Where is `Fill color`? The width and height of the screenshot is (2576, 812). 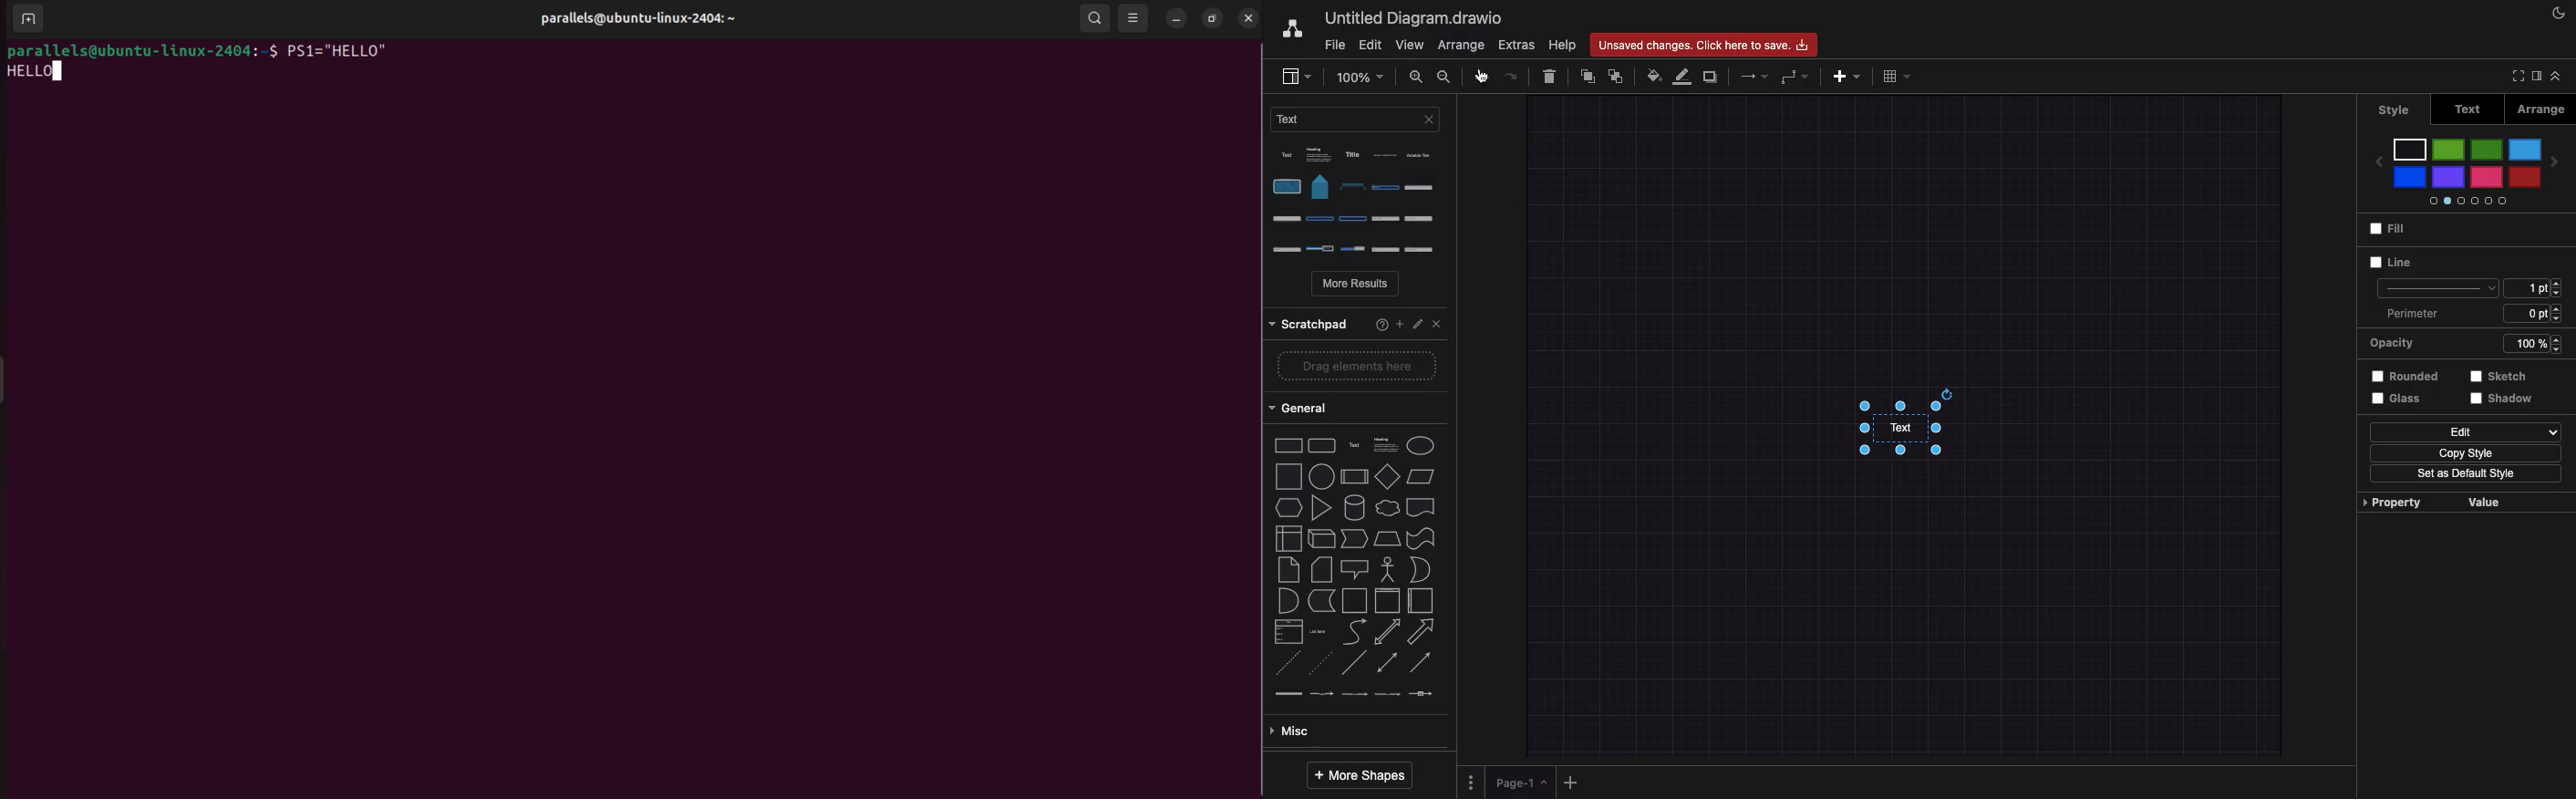 Fill color is located at coordinates (1654, 76).